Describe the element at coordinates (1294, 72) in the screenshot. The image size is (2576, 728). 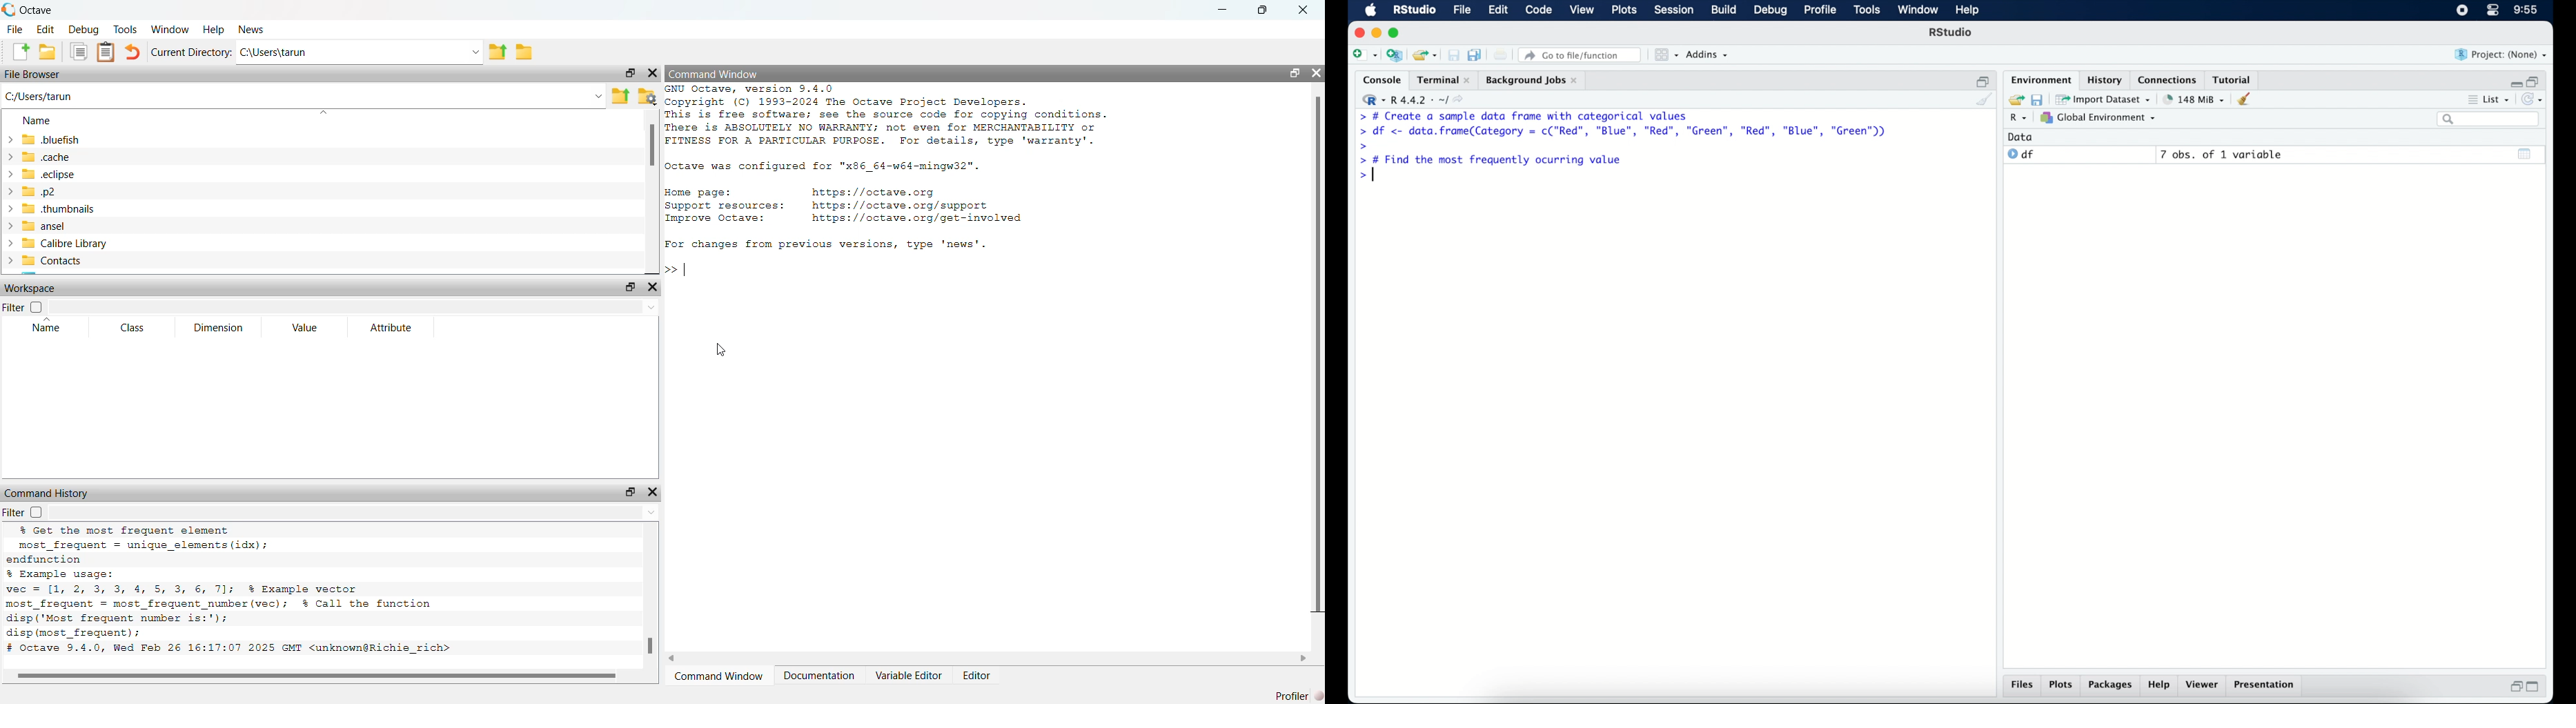
I see `restore` at that location.